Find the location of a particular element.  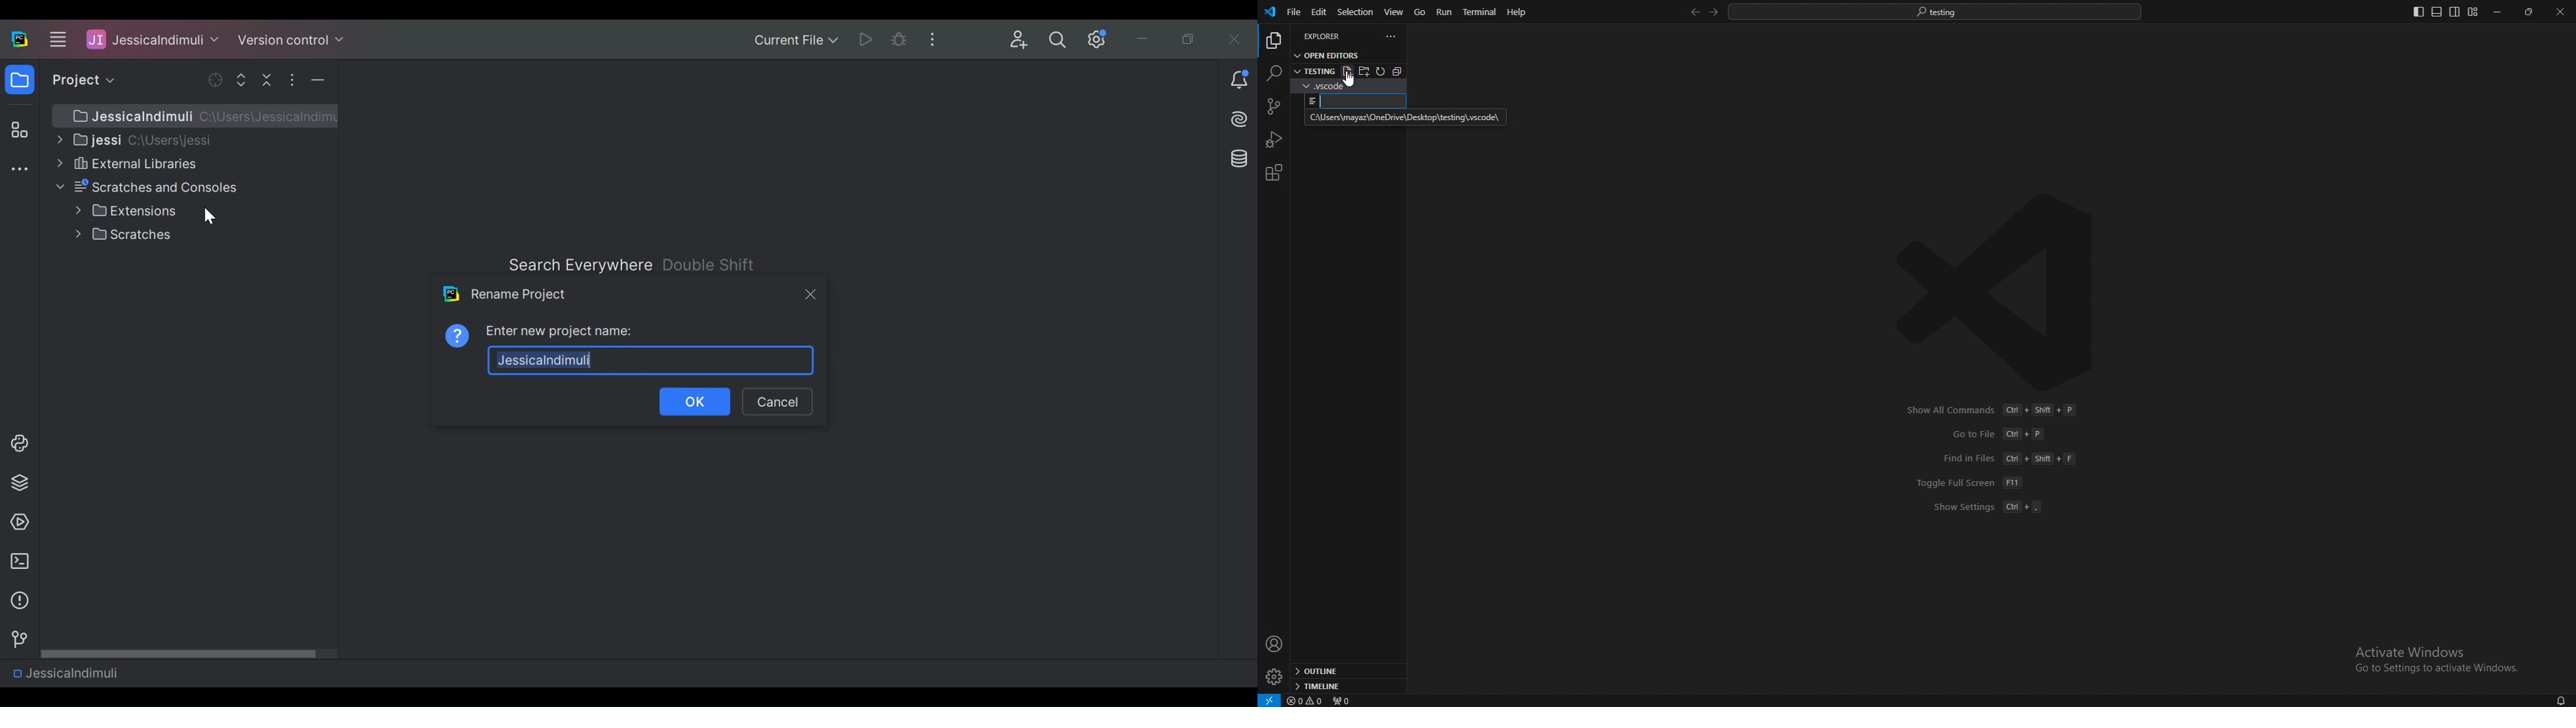

Information is located at coordinates (458, 335).